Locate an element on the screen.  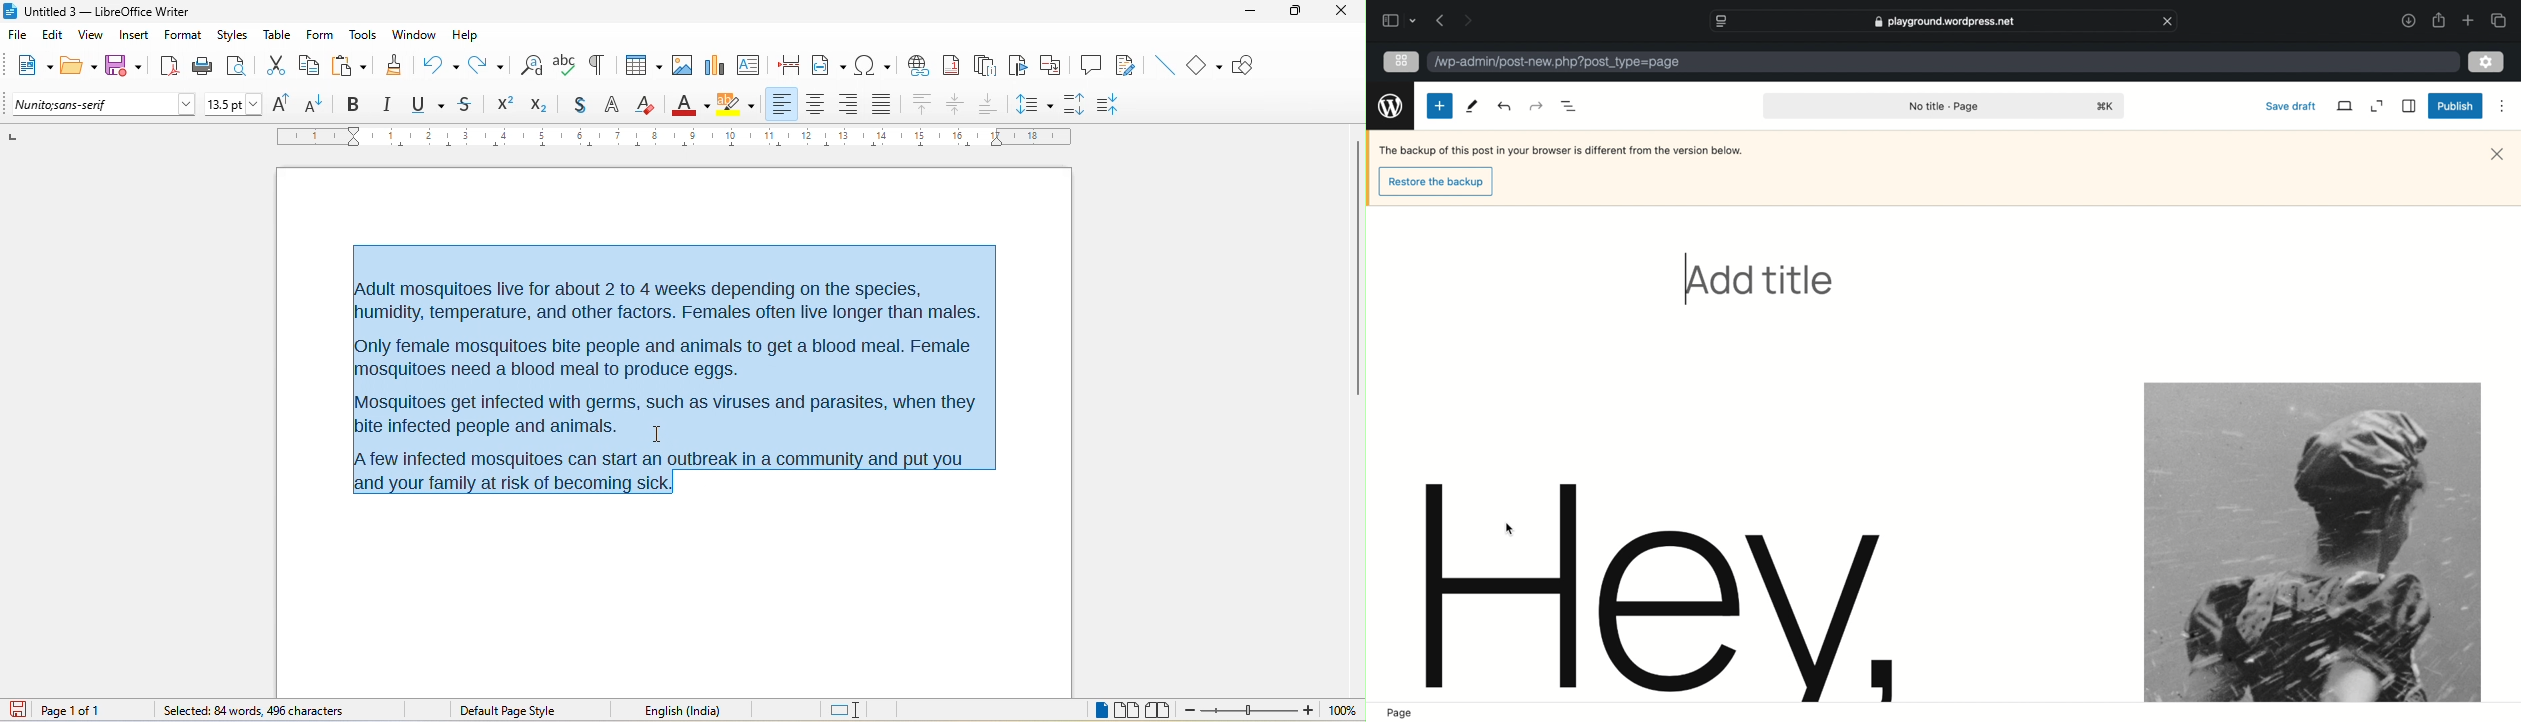
web address is located at coordinates (1944, 21).